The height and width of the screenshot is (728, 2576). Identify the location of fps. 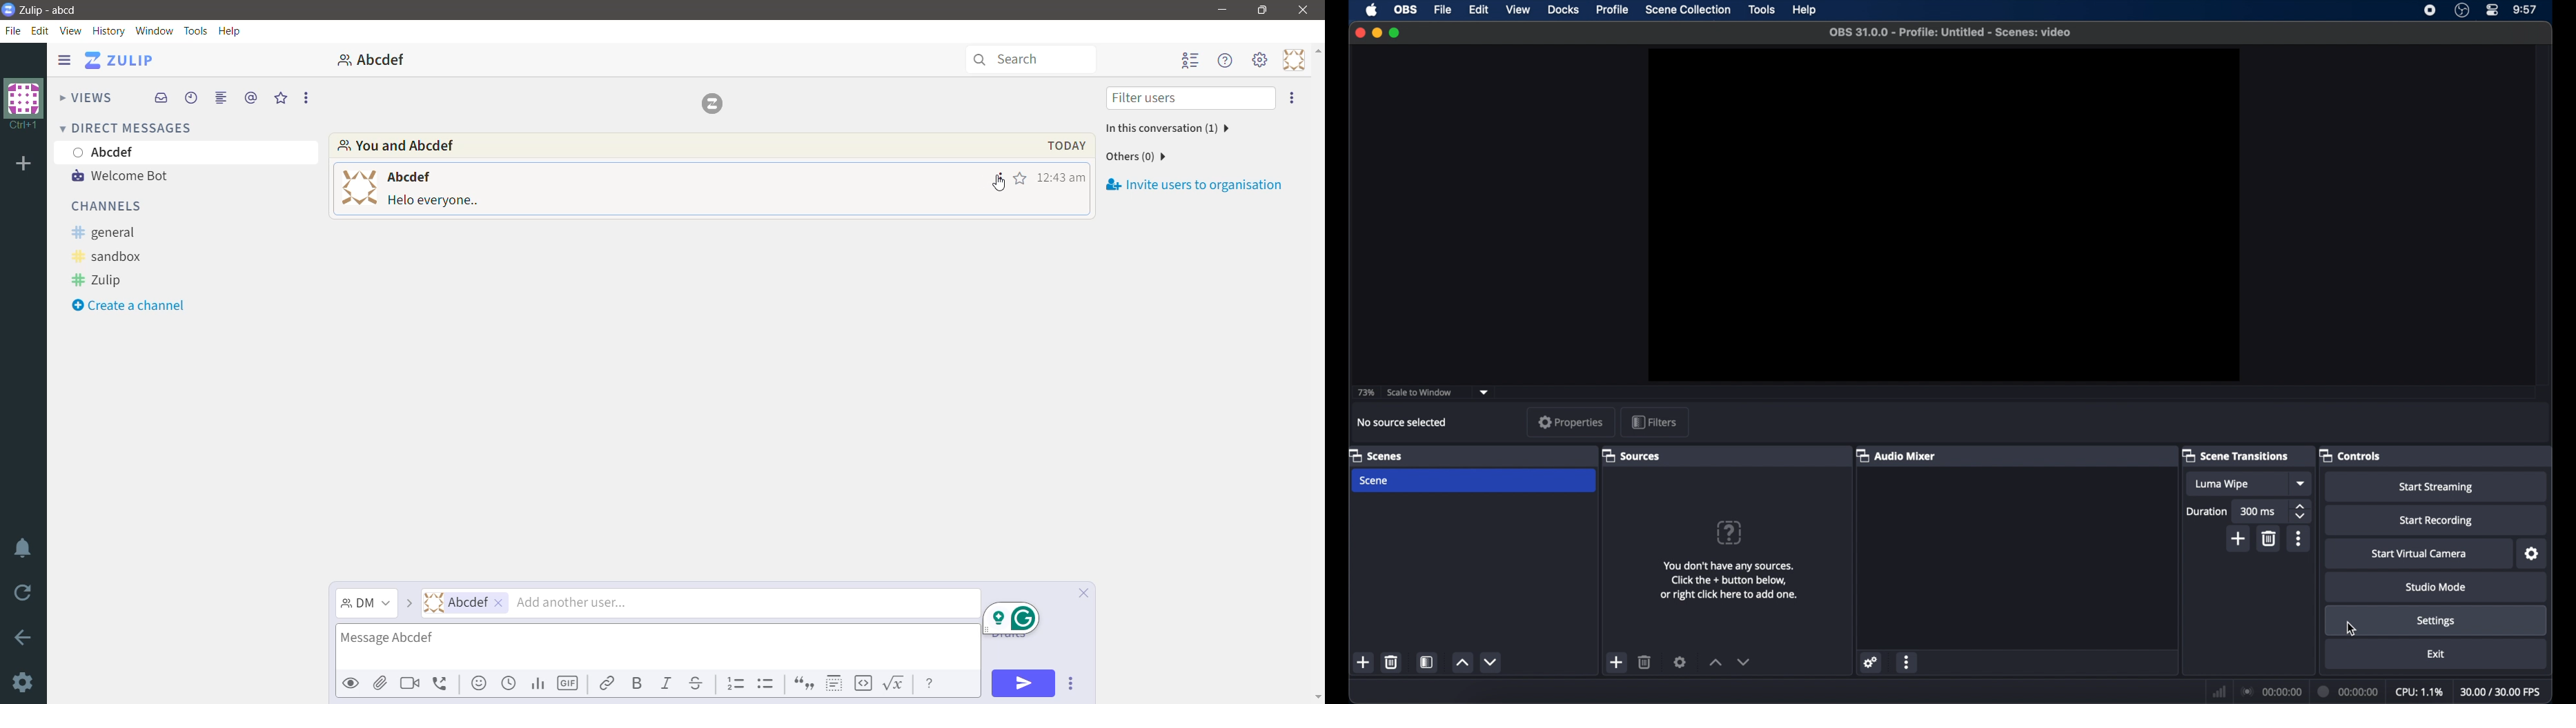
(2501, 692).